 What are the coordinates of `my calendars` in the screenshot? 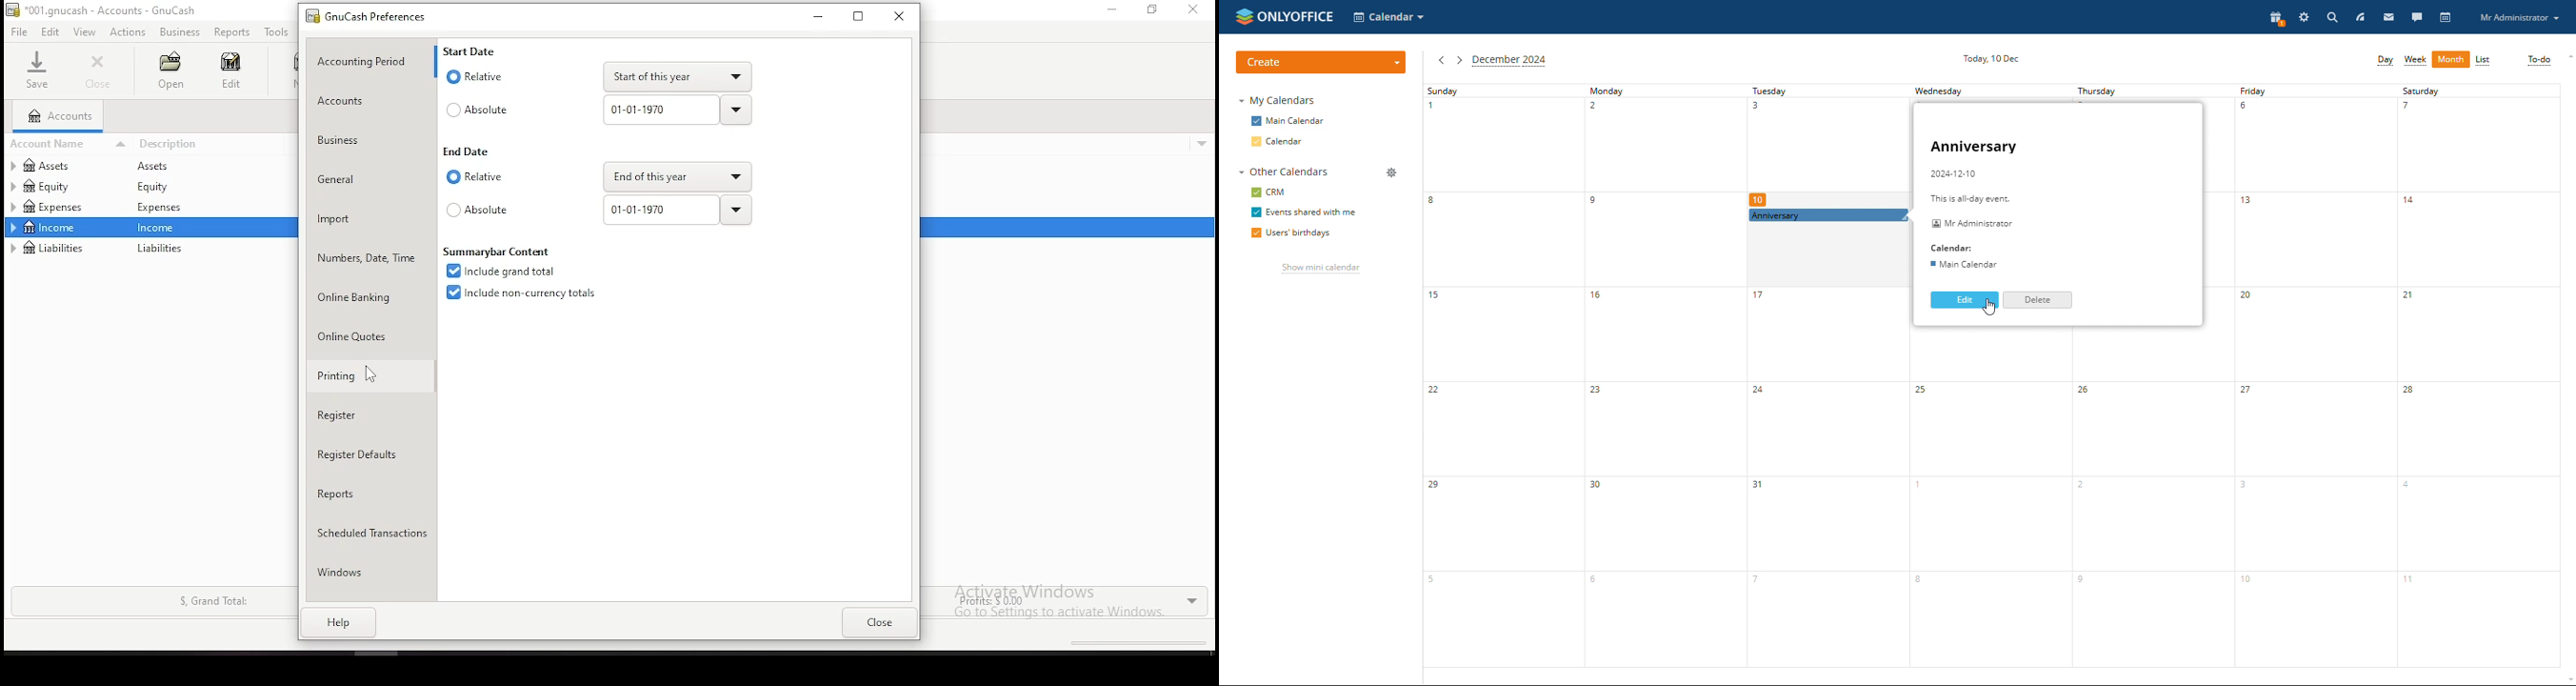 It's located at (1276, 100).